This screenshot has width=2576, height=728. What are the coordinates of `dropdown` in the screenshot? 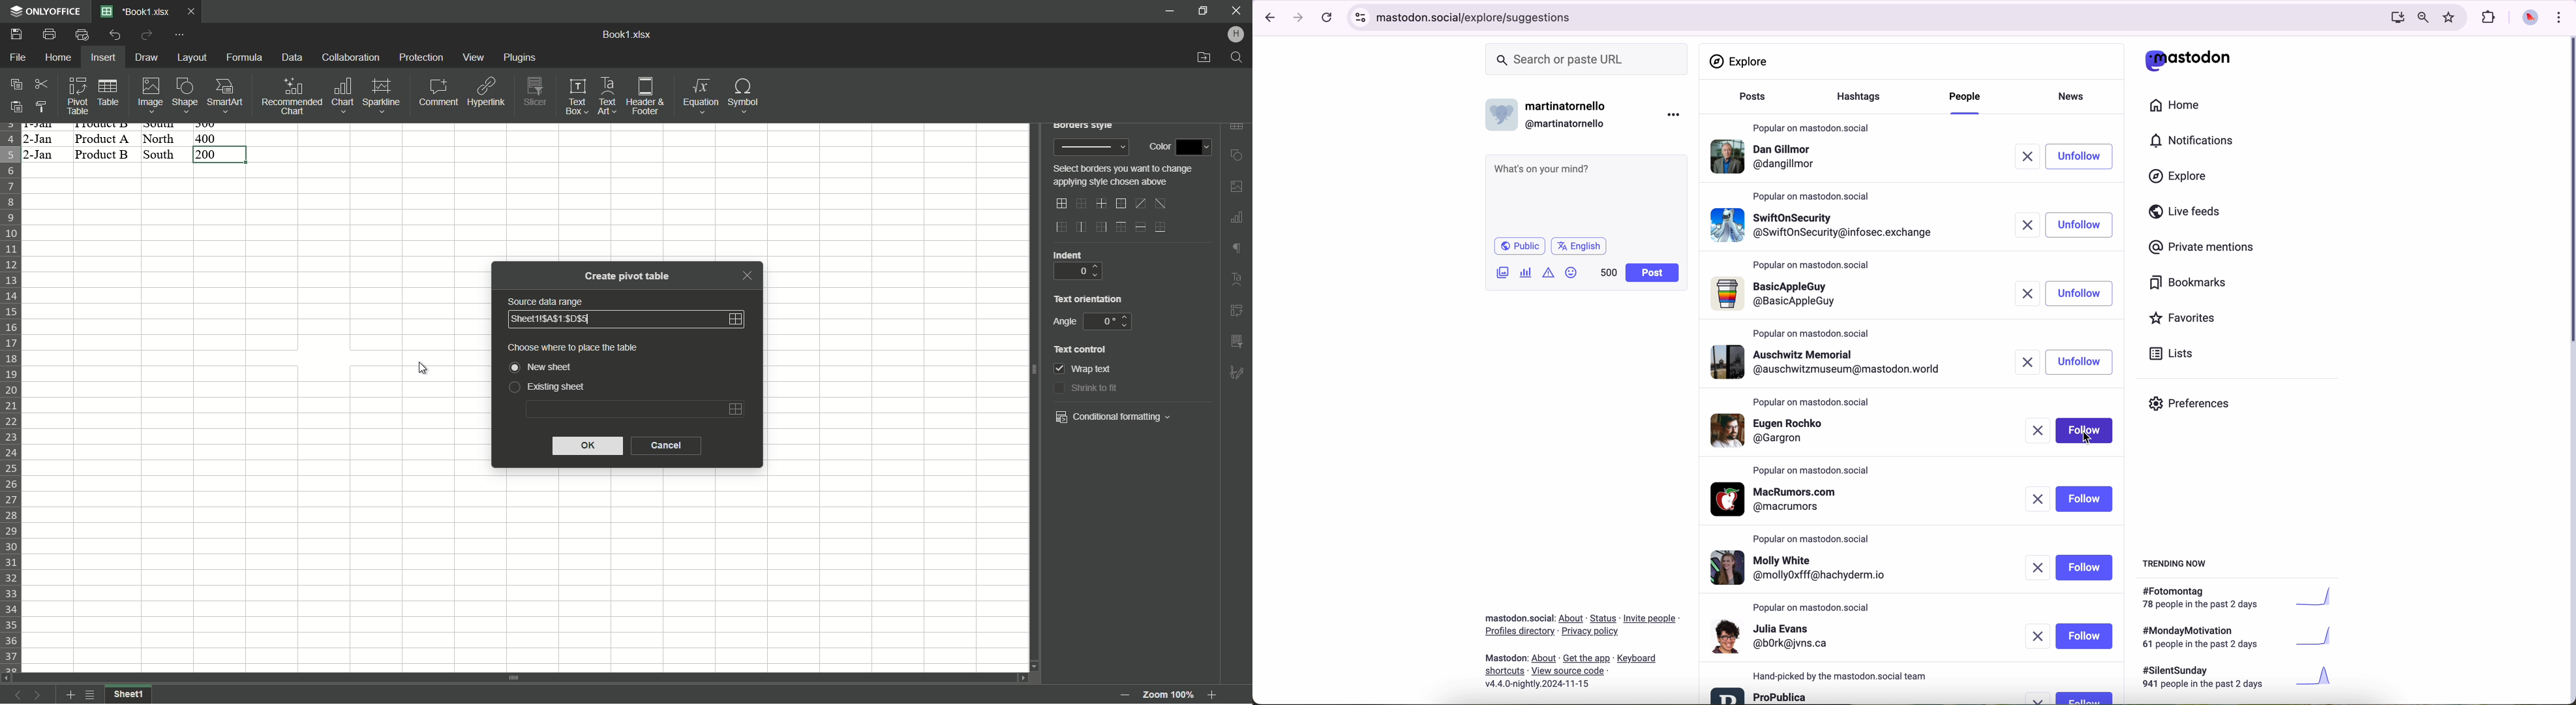 It's located at (1169, 418).